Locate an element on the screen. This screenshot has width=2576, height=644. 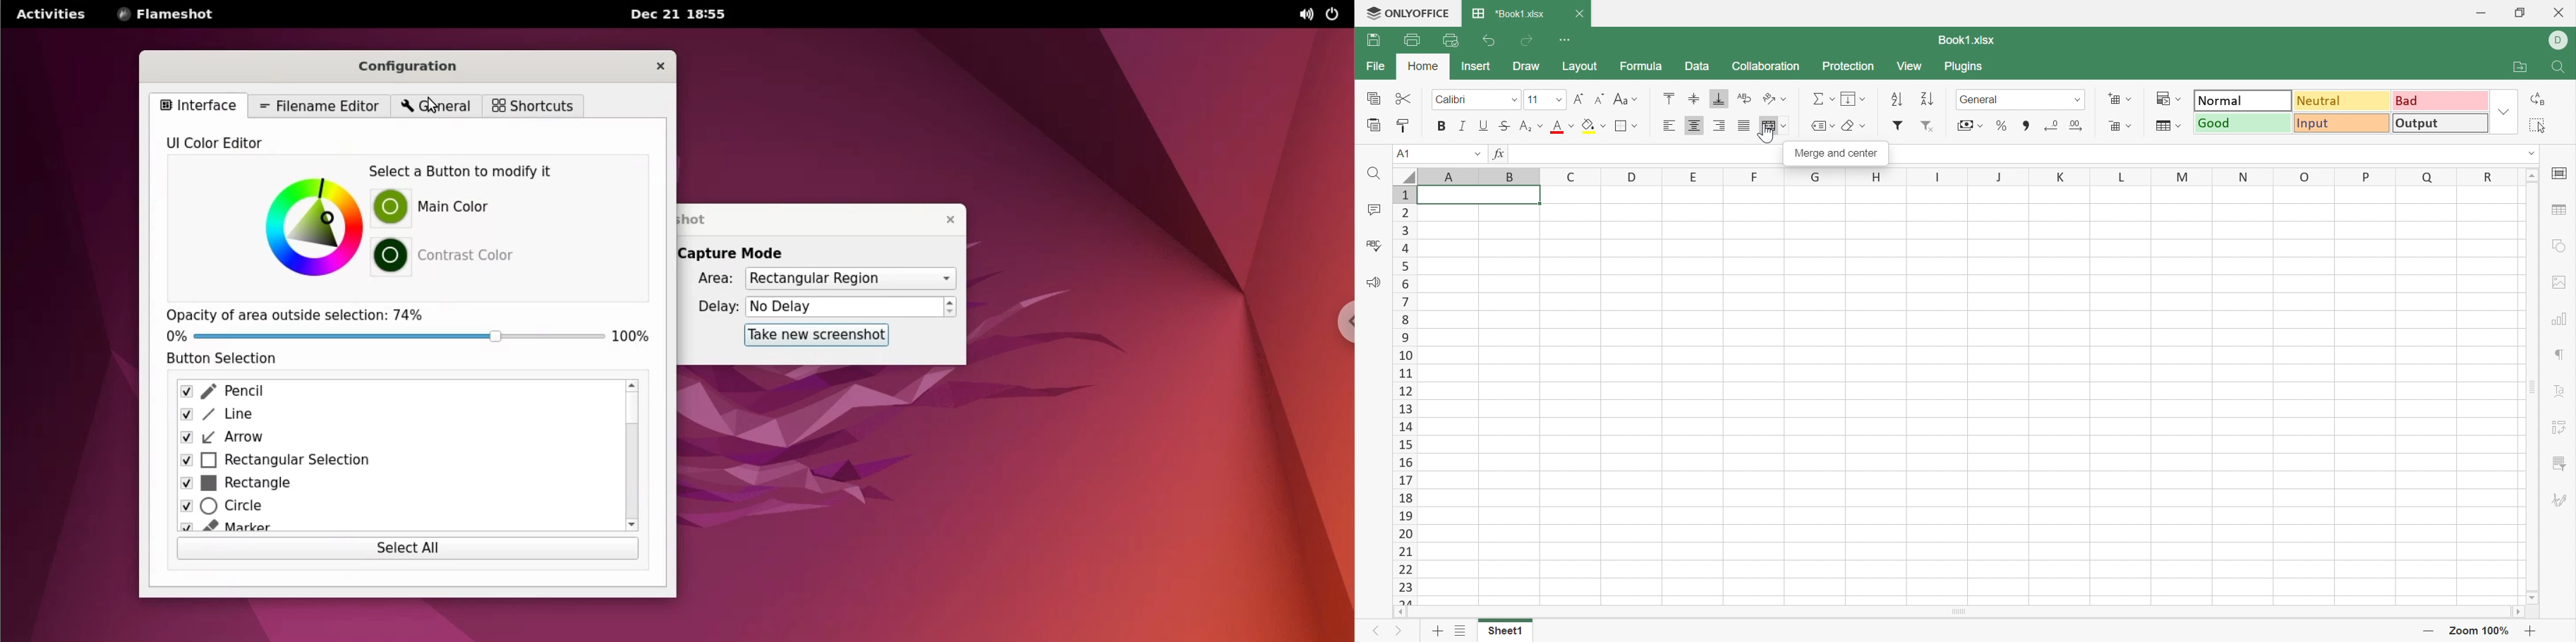
General is located at coordinates (1983, 100).